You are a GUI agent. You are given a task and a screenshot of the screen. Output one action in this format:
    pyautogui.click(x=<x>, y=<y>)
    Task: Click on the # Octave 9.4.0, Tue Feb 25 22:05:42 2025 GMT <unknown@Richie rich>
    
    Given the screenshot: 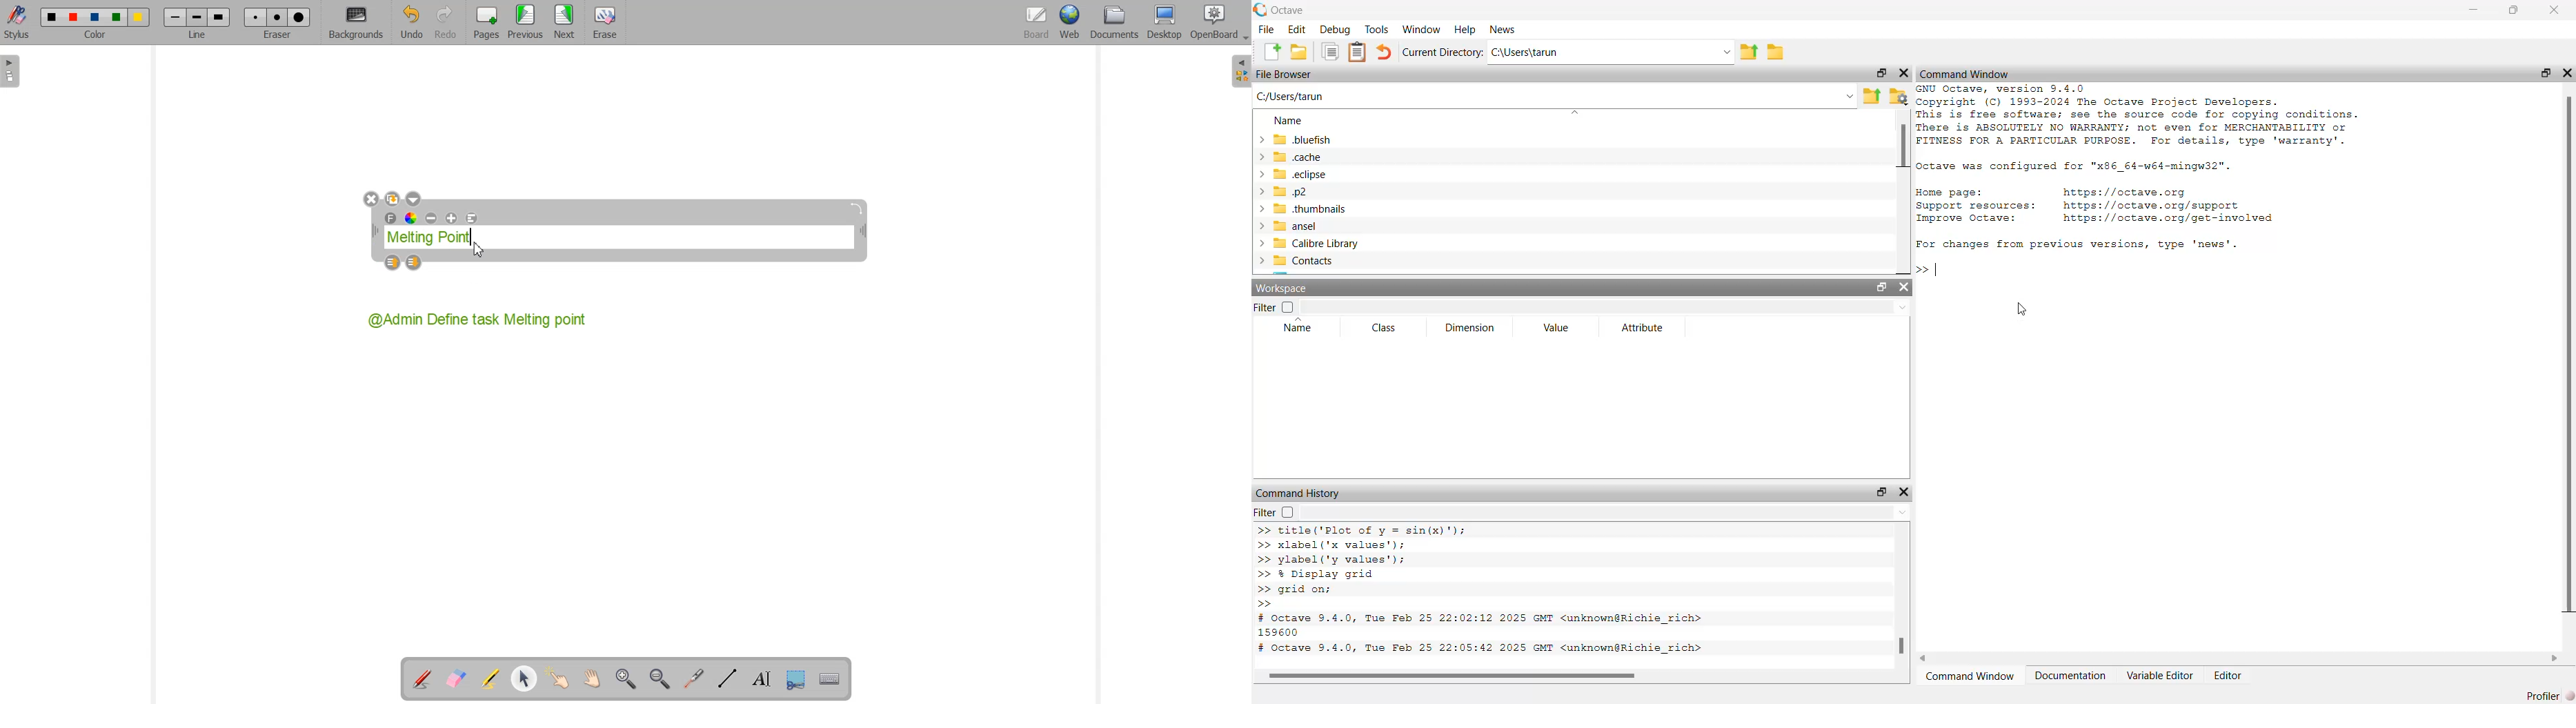 What is the action you would take?
    pyautogui.click(x=1485, y=648)
    